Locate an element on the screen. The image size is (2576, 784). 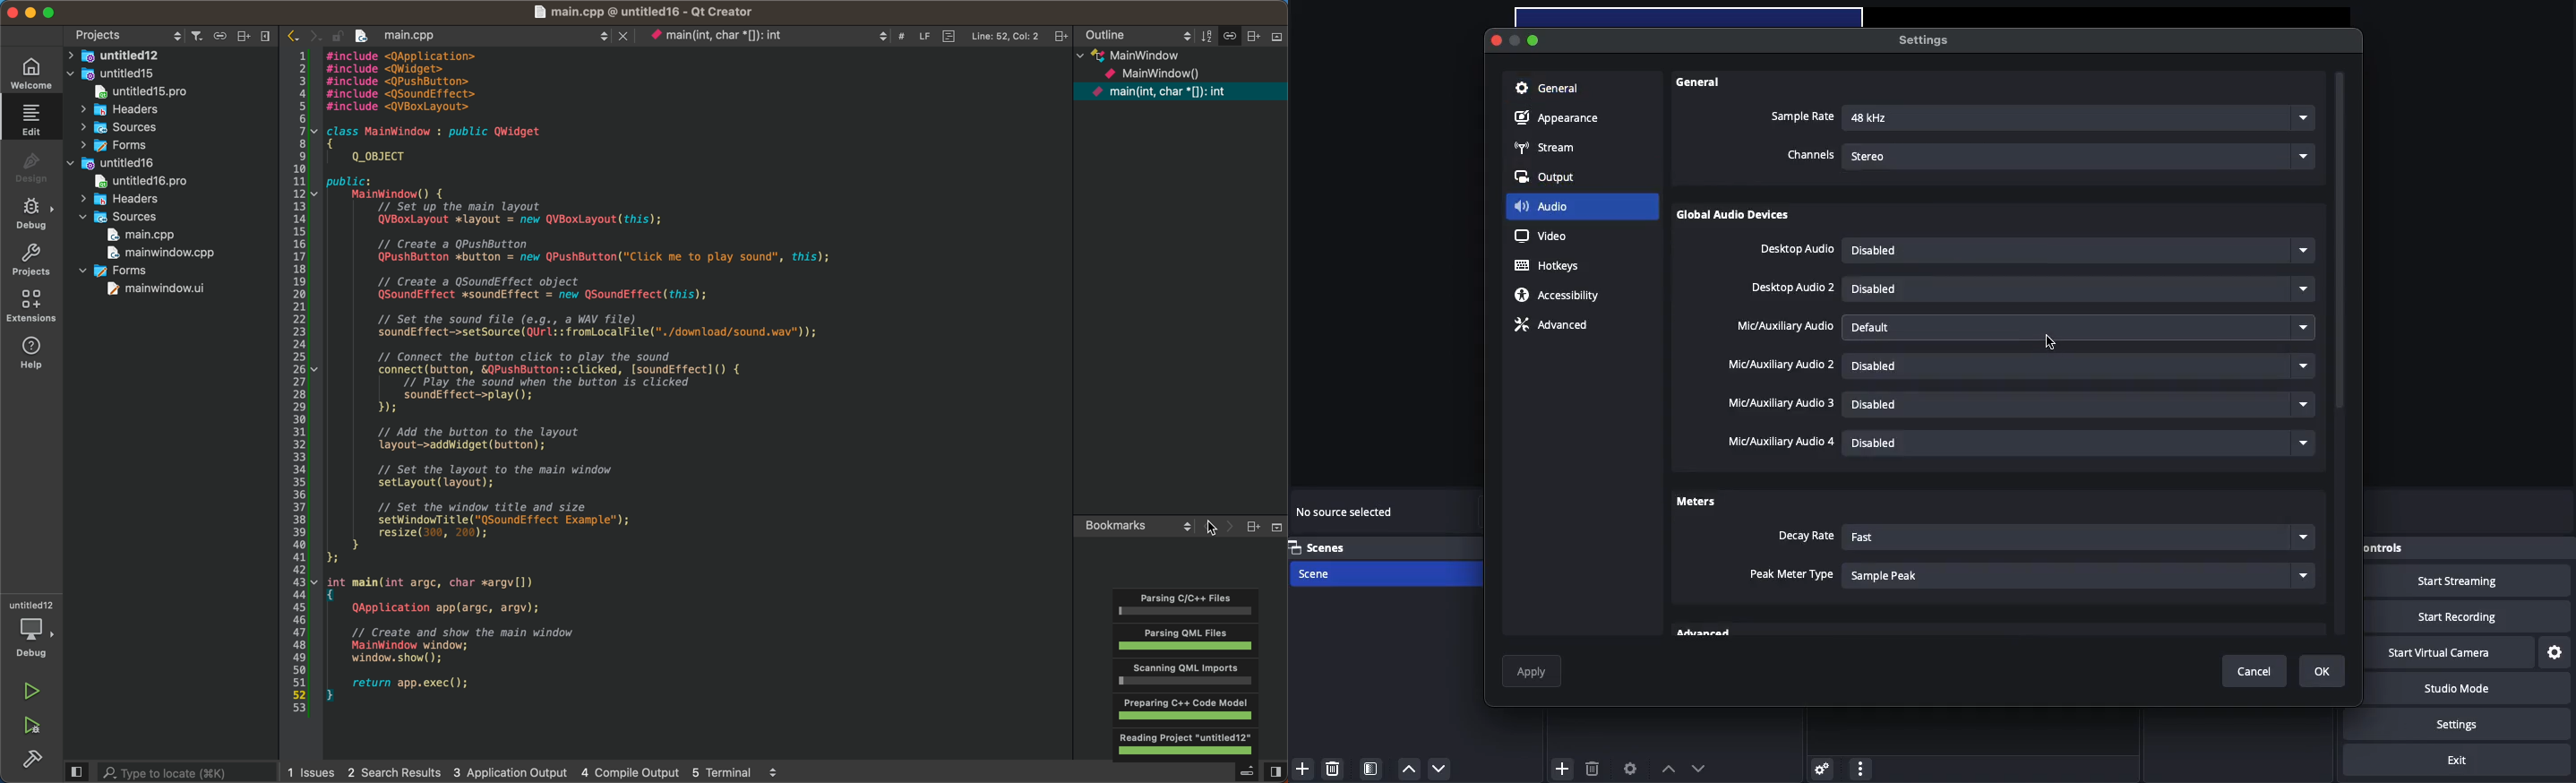
Button is located at coordinates (1518, 42).